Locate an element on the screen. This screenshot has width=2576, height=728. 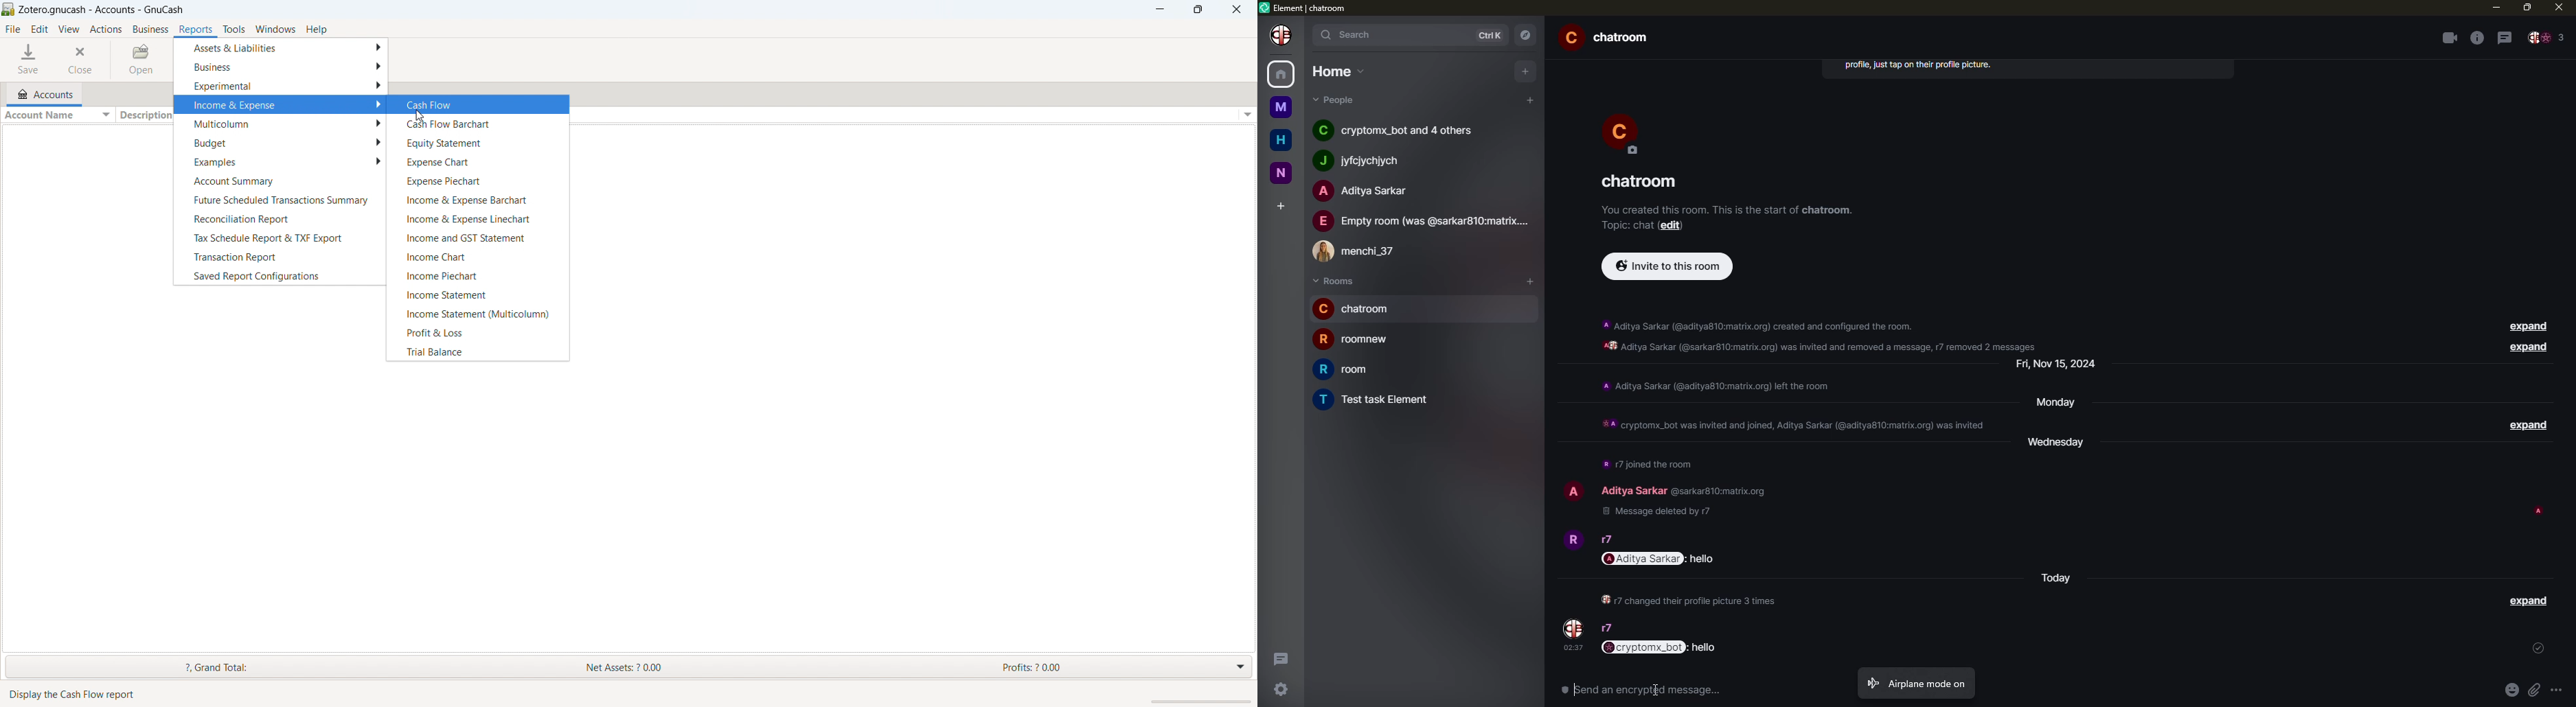
deleted is located at coordinates (1661, 513).